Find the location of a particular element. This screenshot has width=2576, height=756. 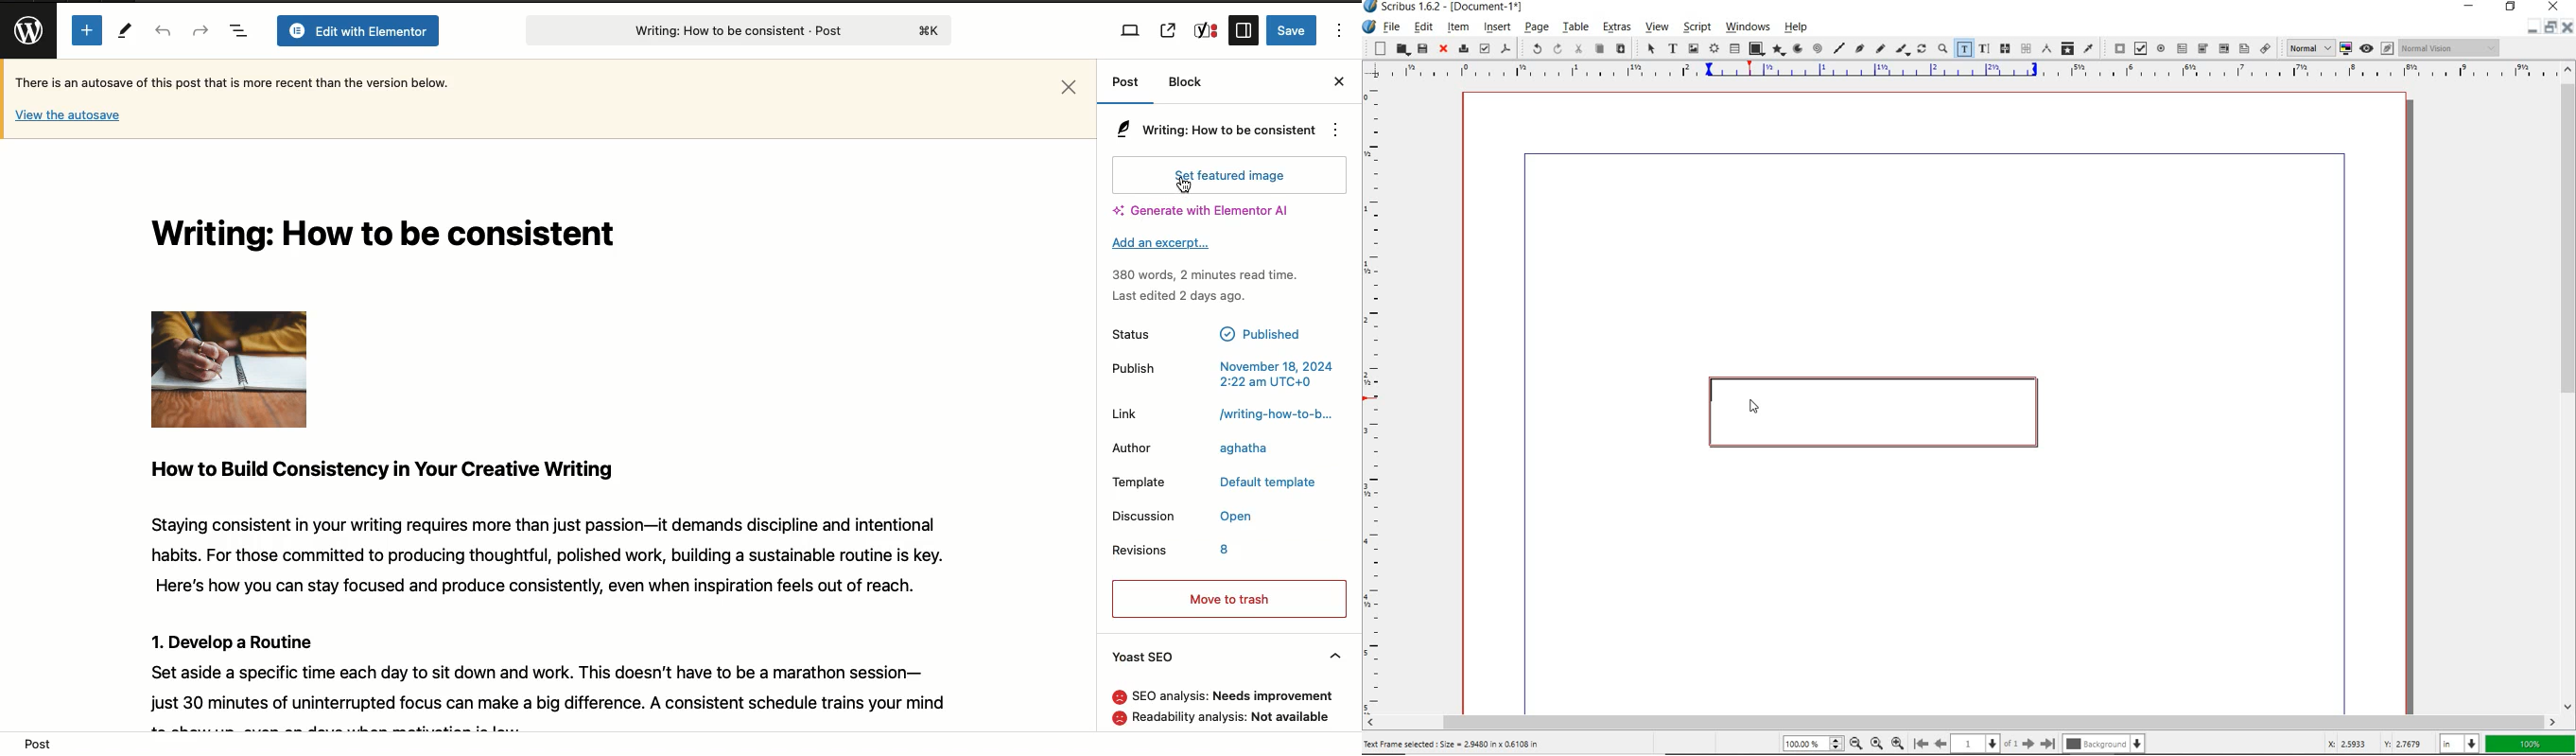

normal is located at coordinates (2308, 48).